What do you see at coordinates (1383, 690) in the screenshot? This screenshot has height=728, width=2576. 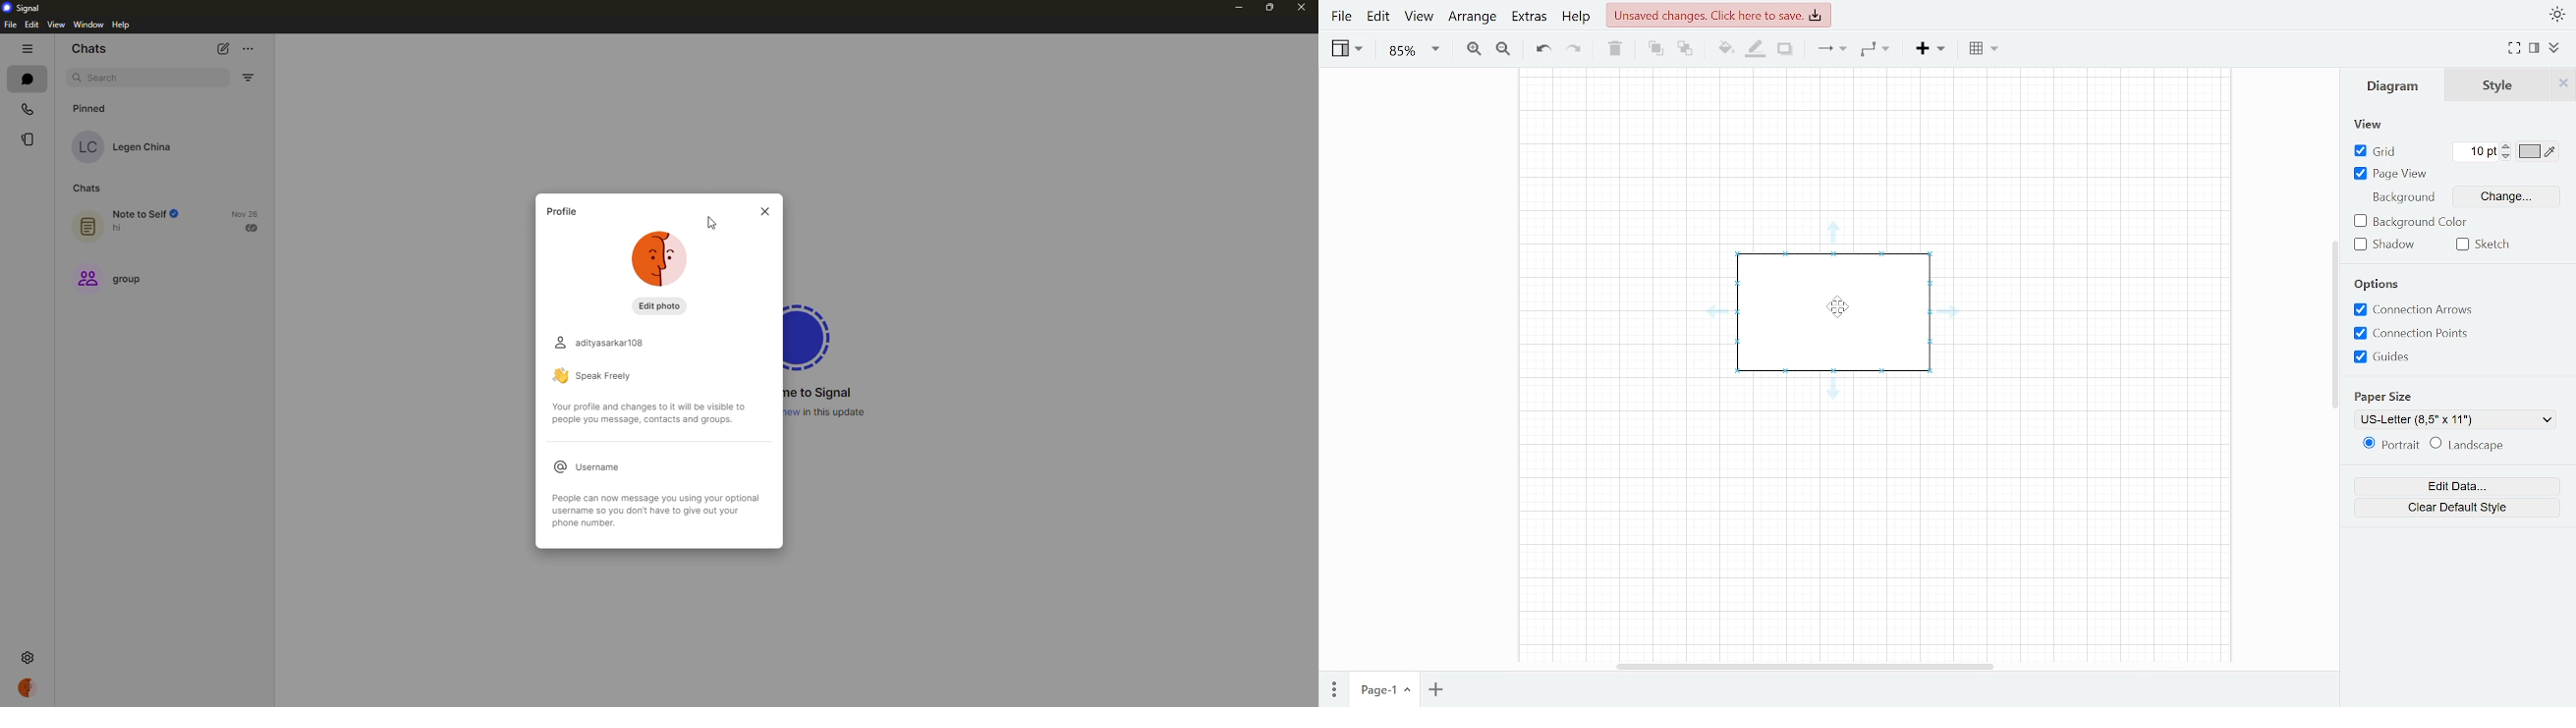 I see `Current page(page 1)` at bounding box center [1383, 690].